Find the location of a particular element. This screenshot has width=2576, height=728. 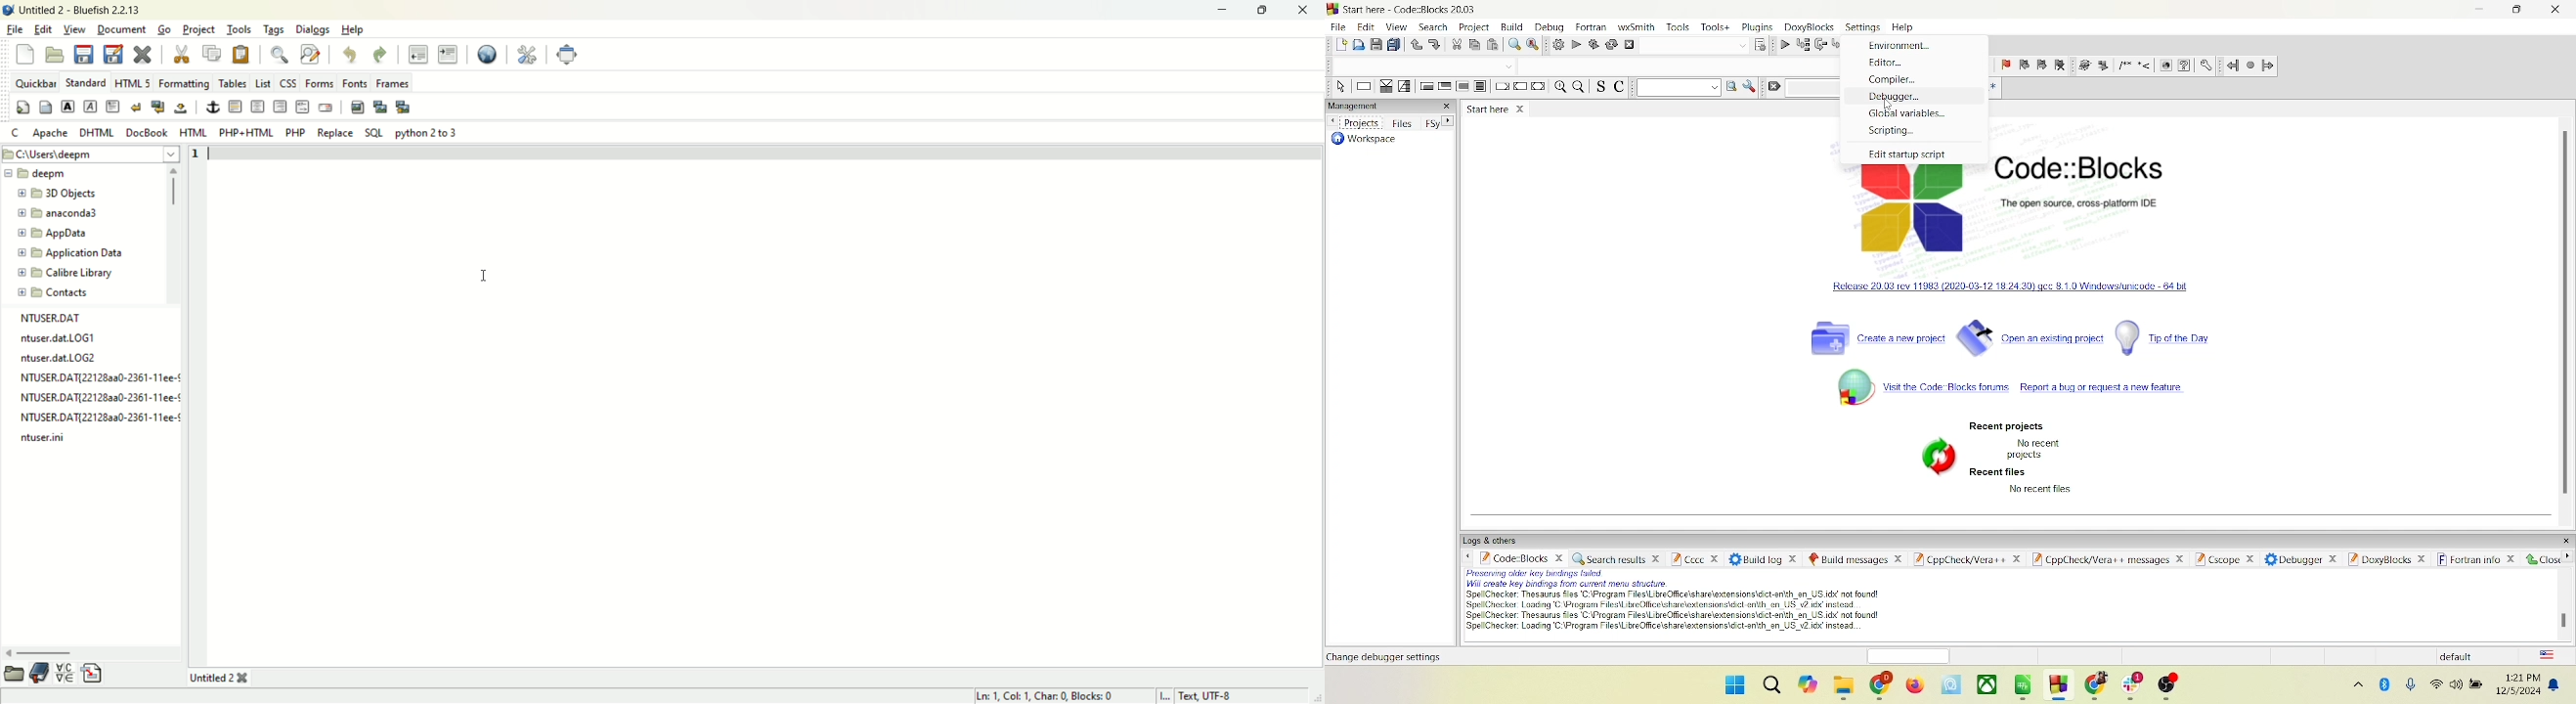

Fsy is located at coordinates (1438, 121).